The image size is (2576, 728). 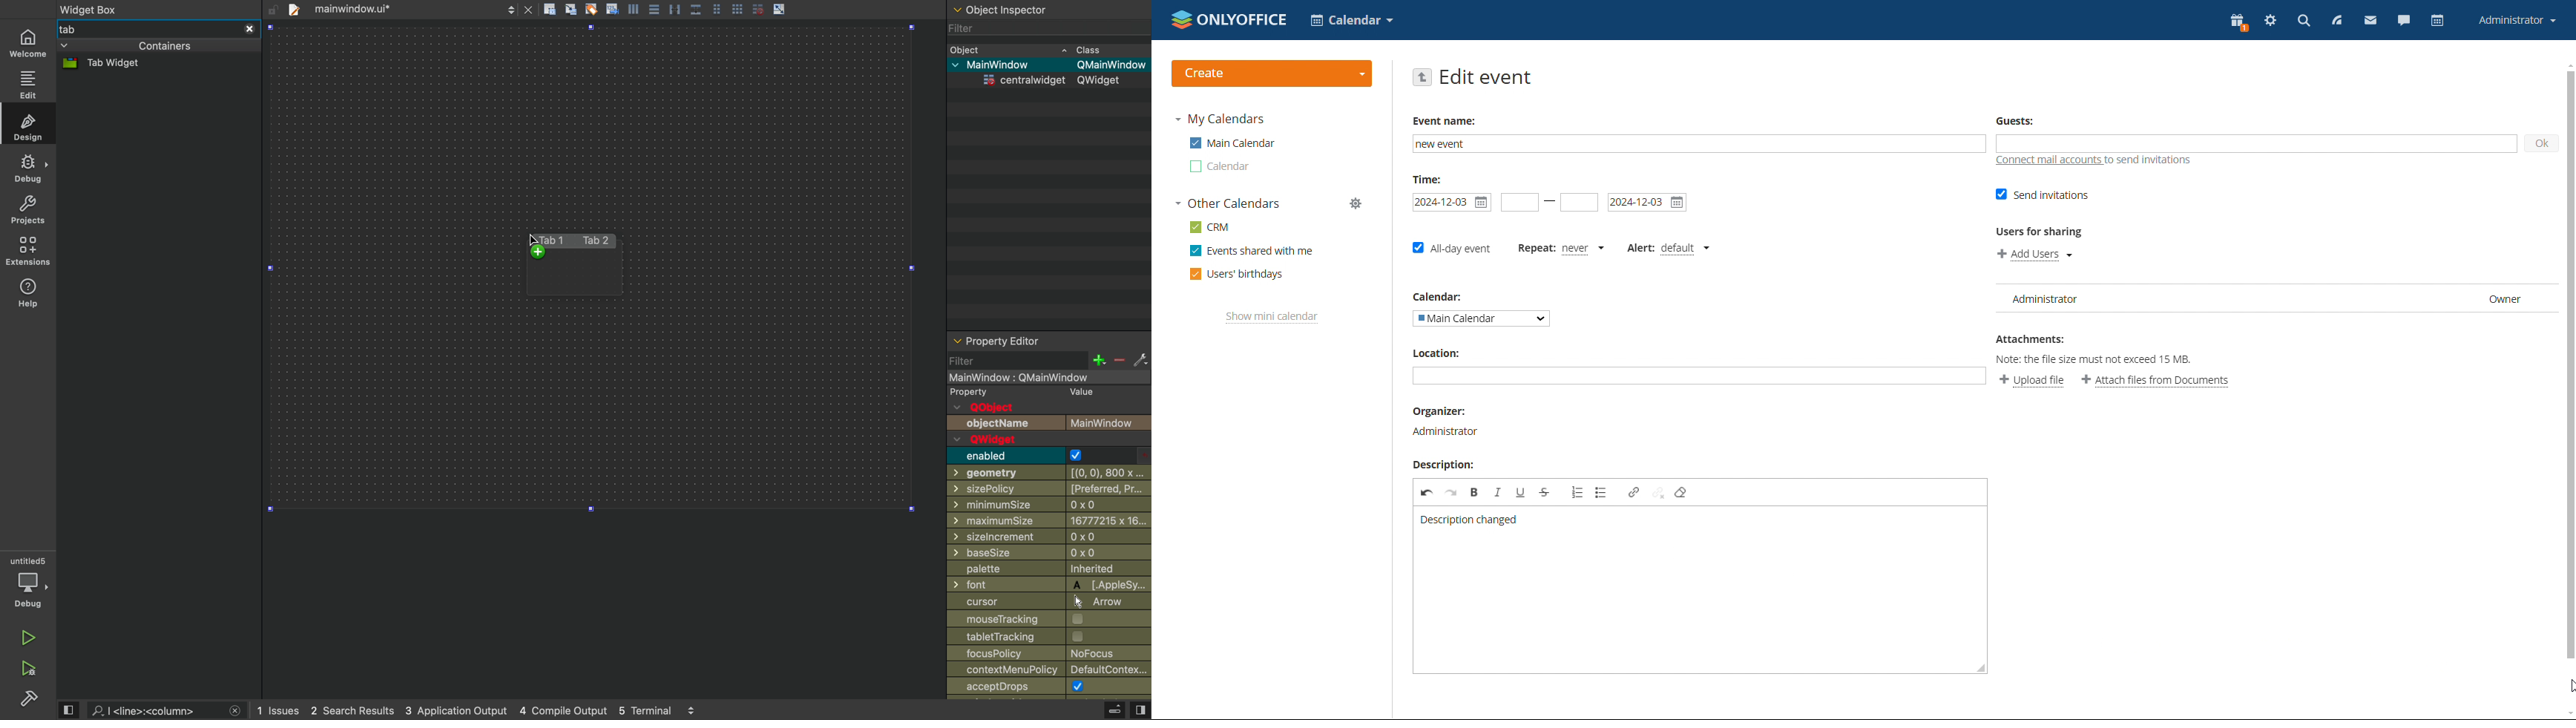 I want to click on widget box, so click(x=151, y=9).